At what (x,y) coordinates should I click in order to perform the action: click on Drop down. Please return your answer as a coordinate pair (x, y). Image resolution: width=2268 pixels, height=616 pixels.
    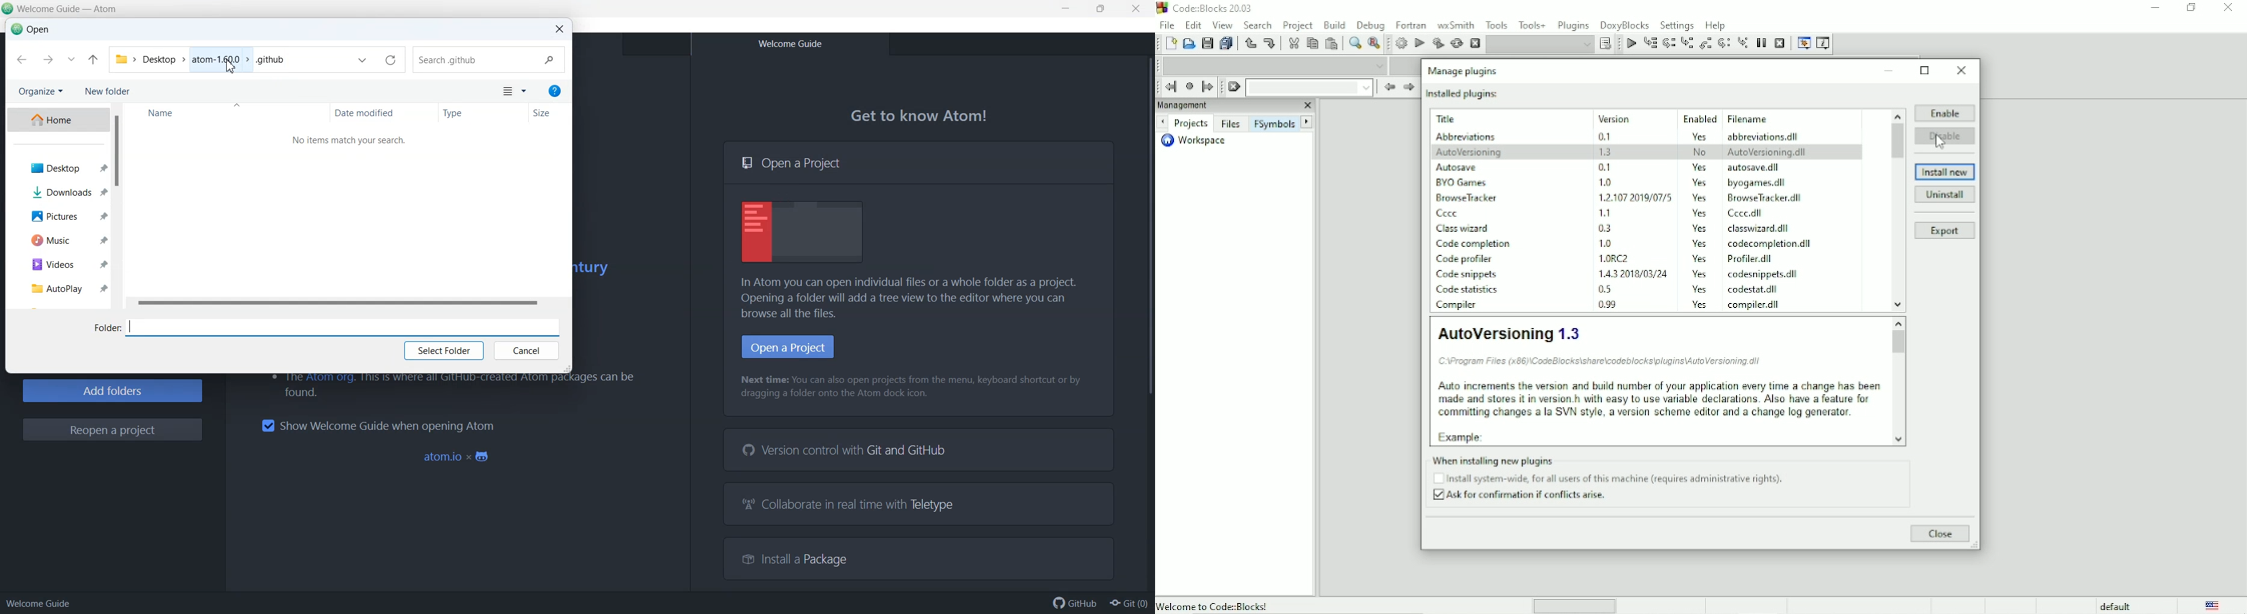
    Looking at the image, I should click on (1540, 44).